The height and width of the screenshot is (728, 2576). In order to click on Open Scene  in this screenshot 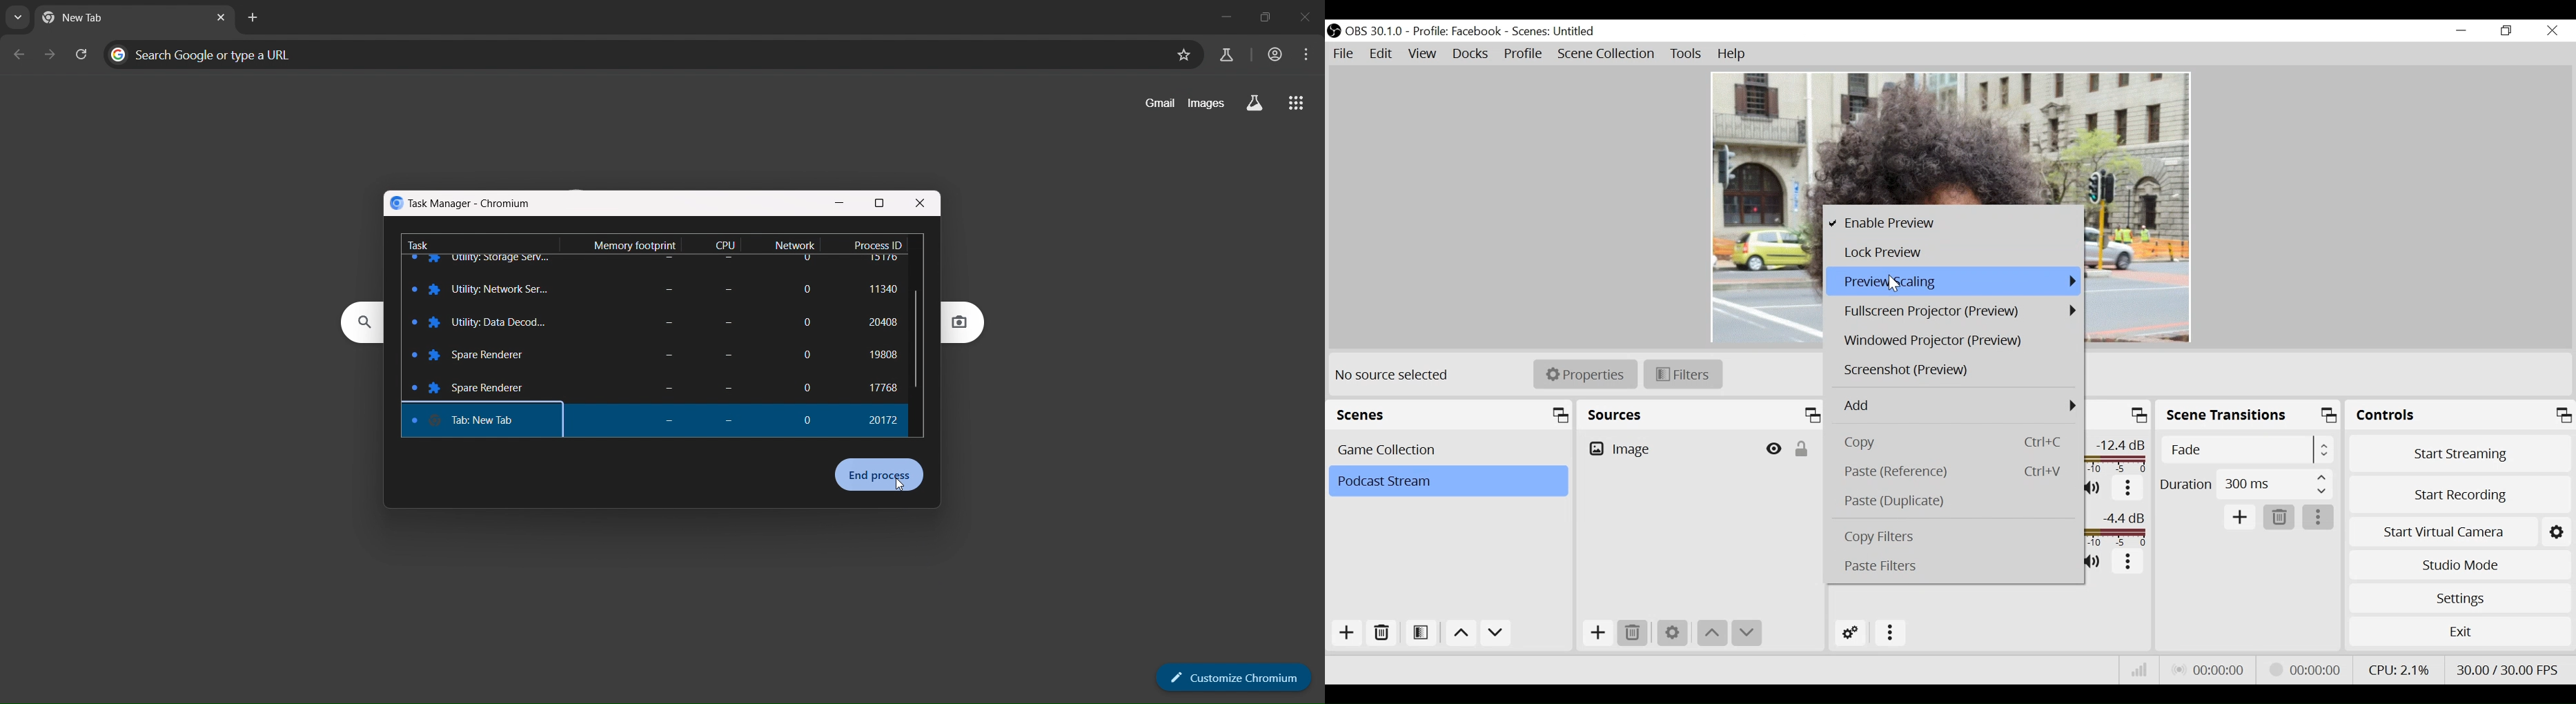, I will do `click(1419, 634)`.